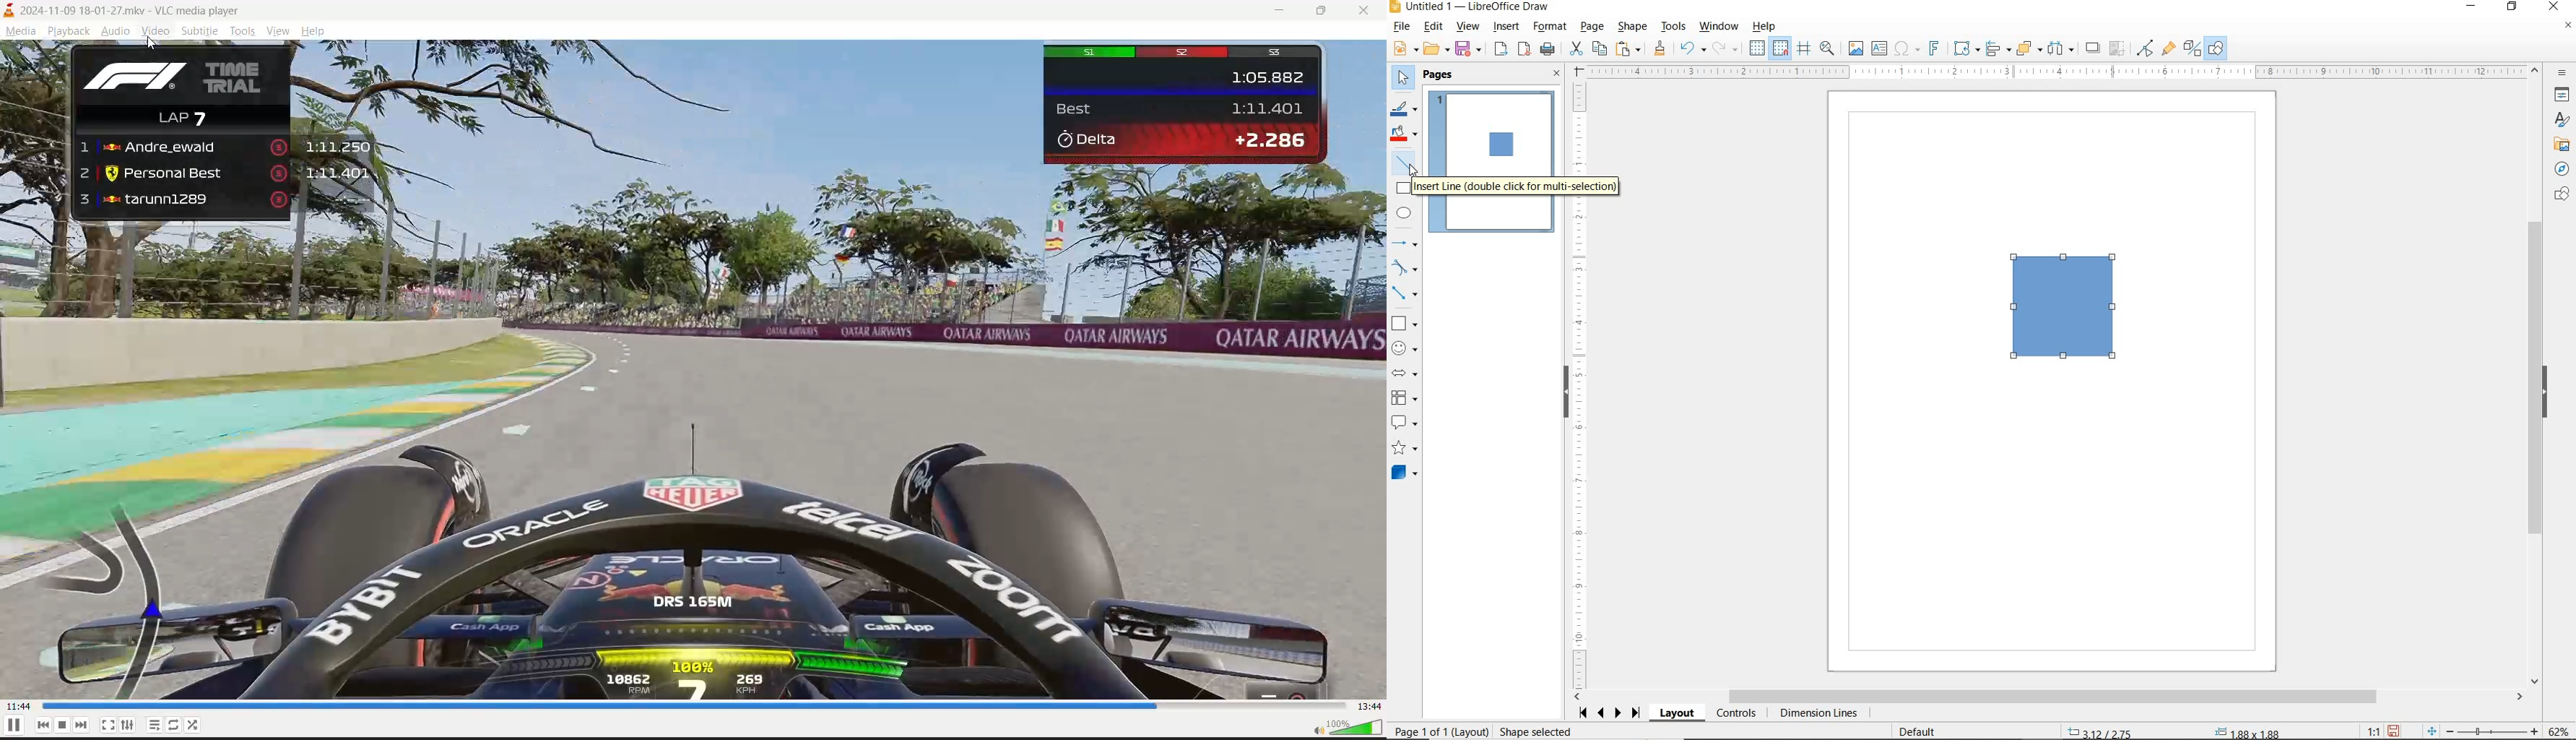 This screenshot has width=2576, height=756. I want to click on playlists, so click(155, 723).